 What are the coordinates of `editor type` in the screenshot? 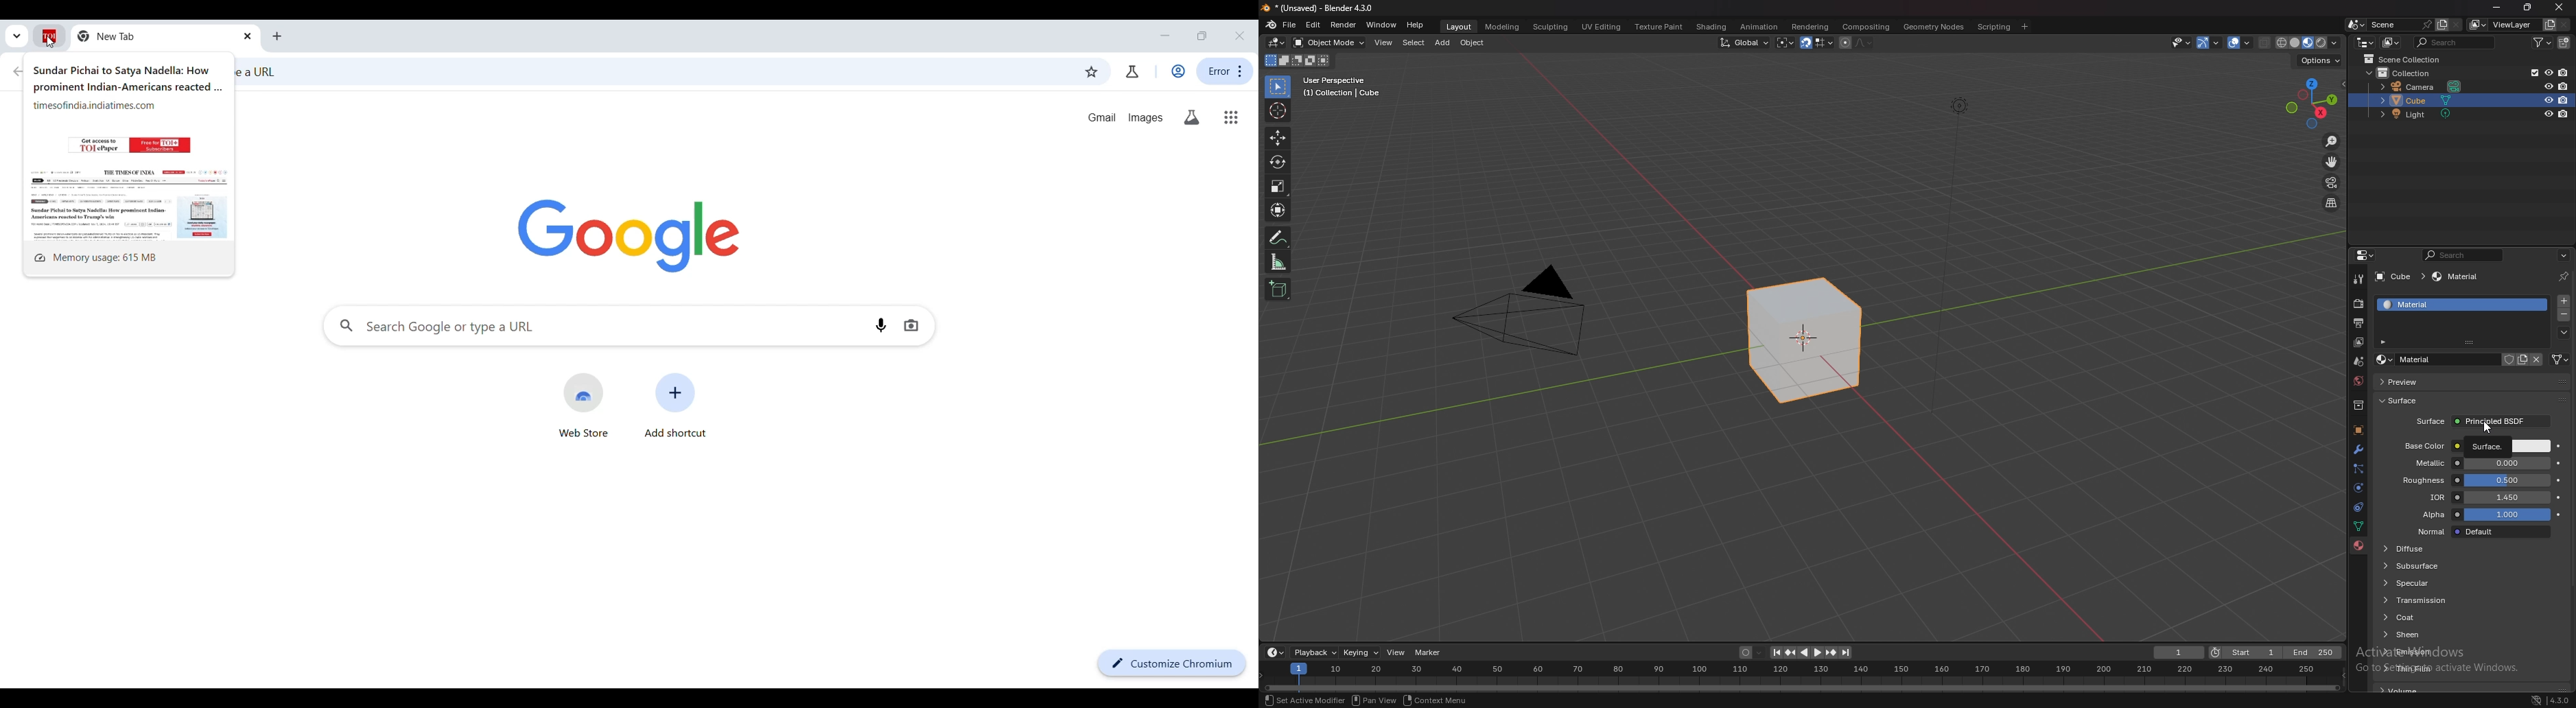 It's located at (2365, 255).